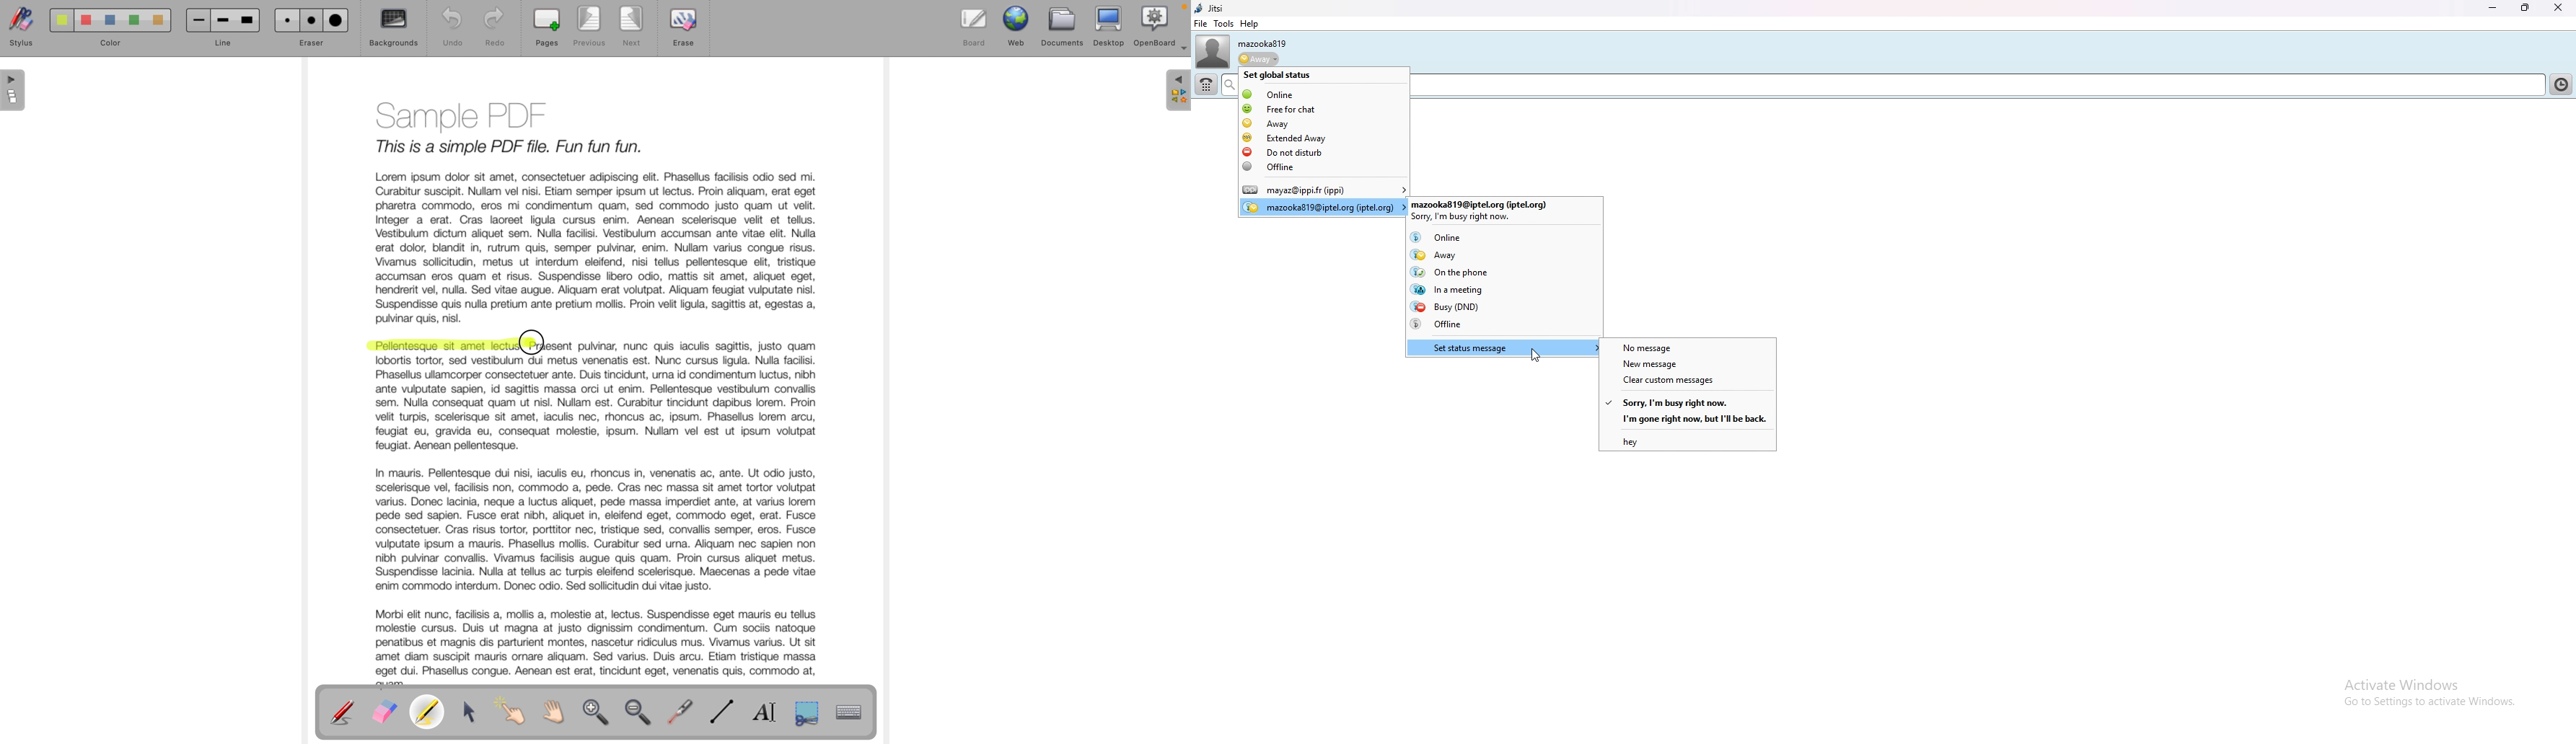 This screenshot has height=756, width=2576. I want to click on eraser, so click(384, 713).